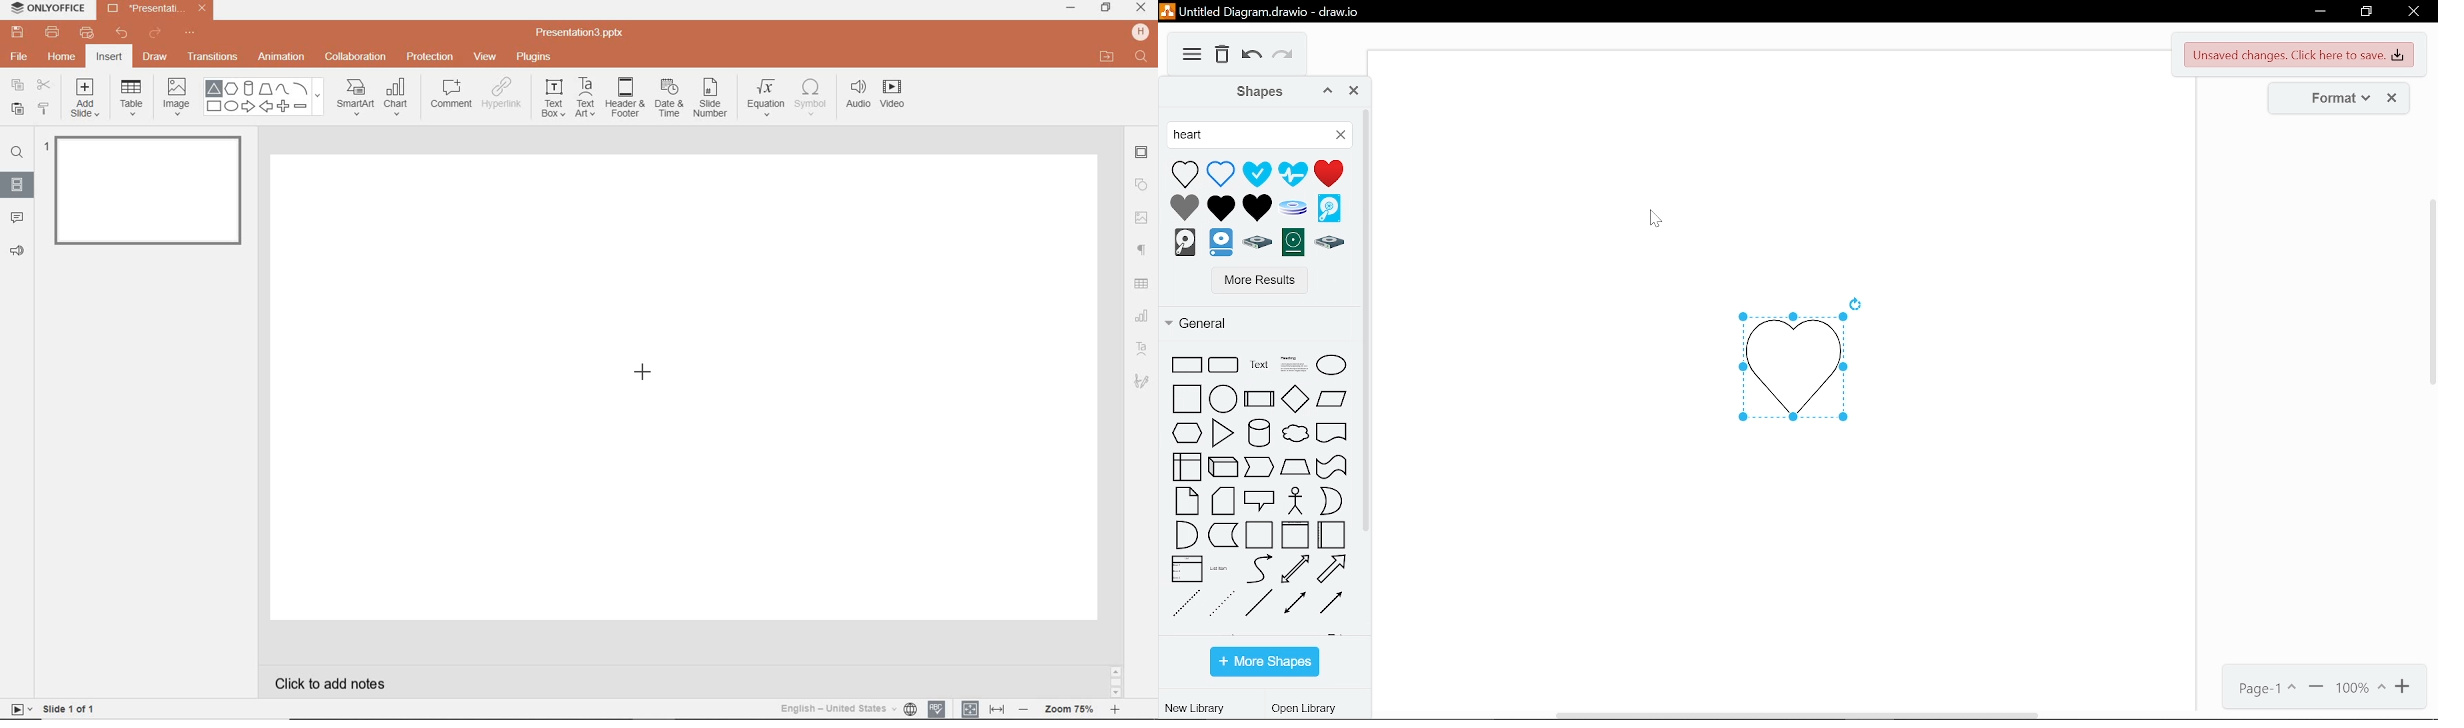 This screenshot has height=728, width=2464. Describe the element at coordinates (18, 185) in the screenshot. I see `SLIDES` at that location.